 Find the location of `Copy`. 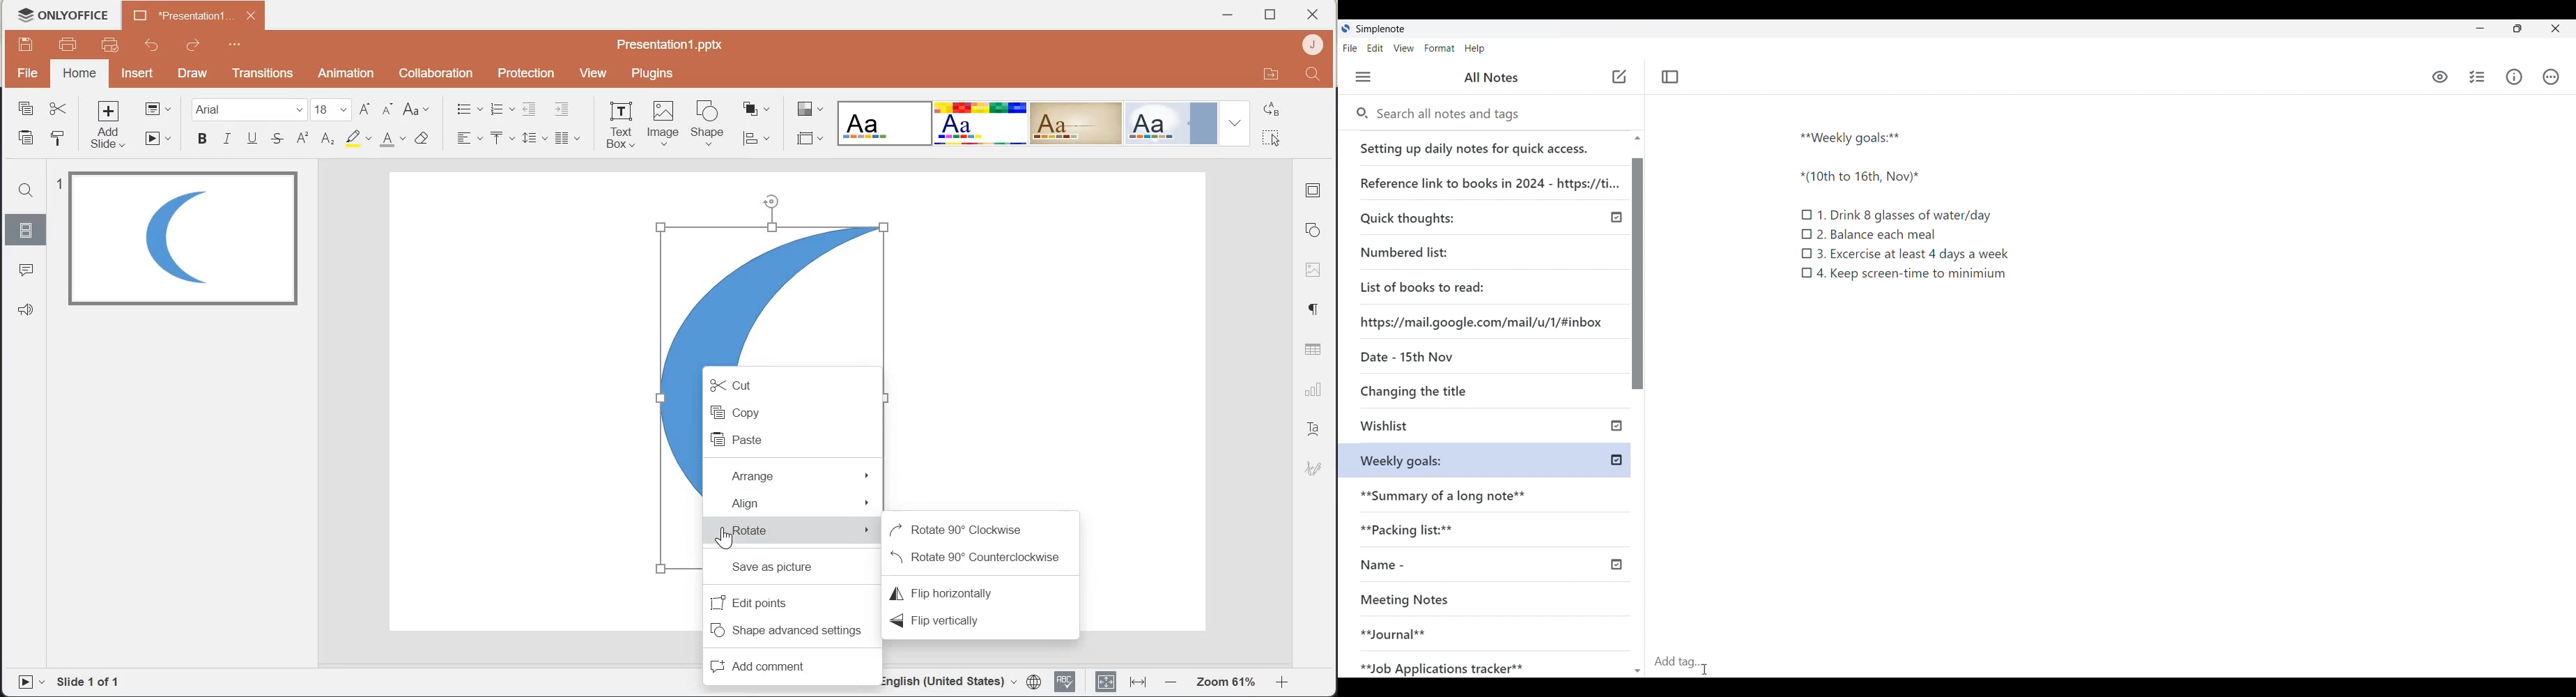

Copy is located at coordinates (26, 108).